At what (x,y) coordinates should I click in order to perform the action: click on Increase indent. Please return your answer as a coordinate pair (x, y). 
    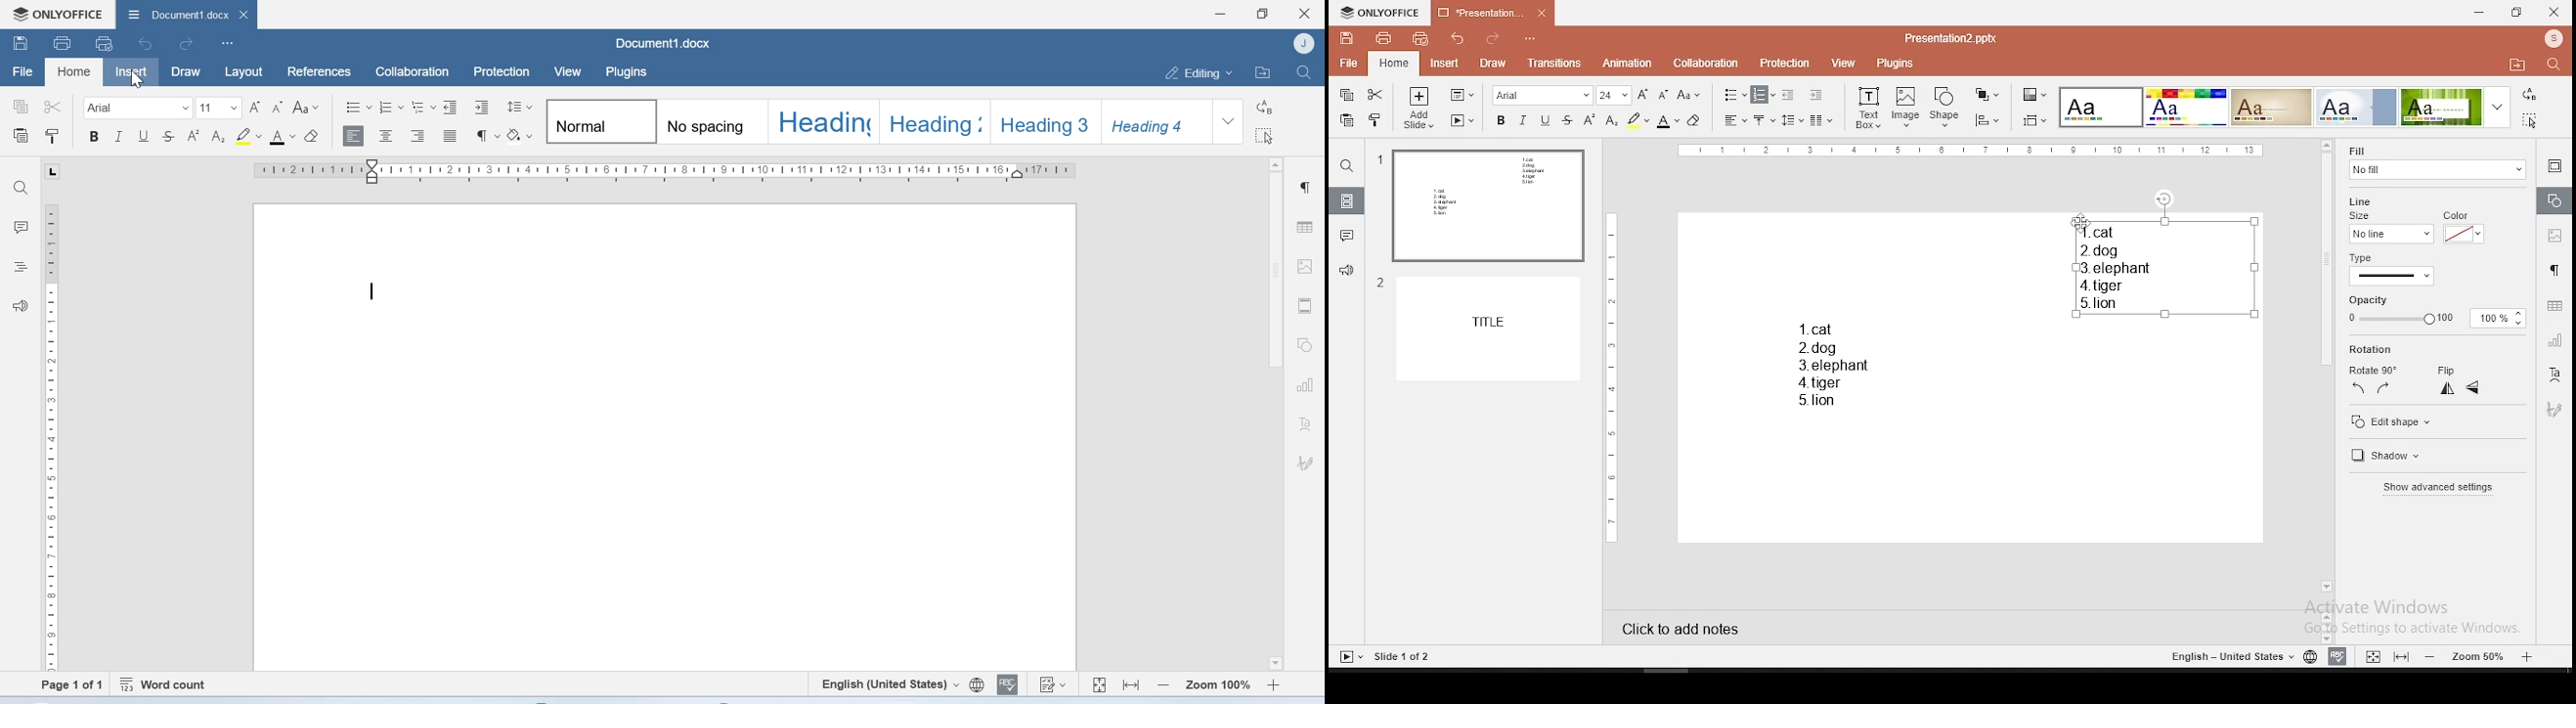
    Looking at the image, I should click on (482, 108).